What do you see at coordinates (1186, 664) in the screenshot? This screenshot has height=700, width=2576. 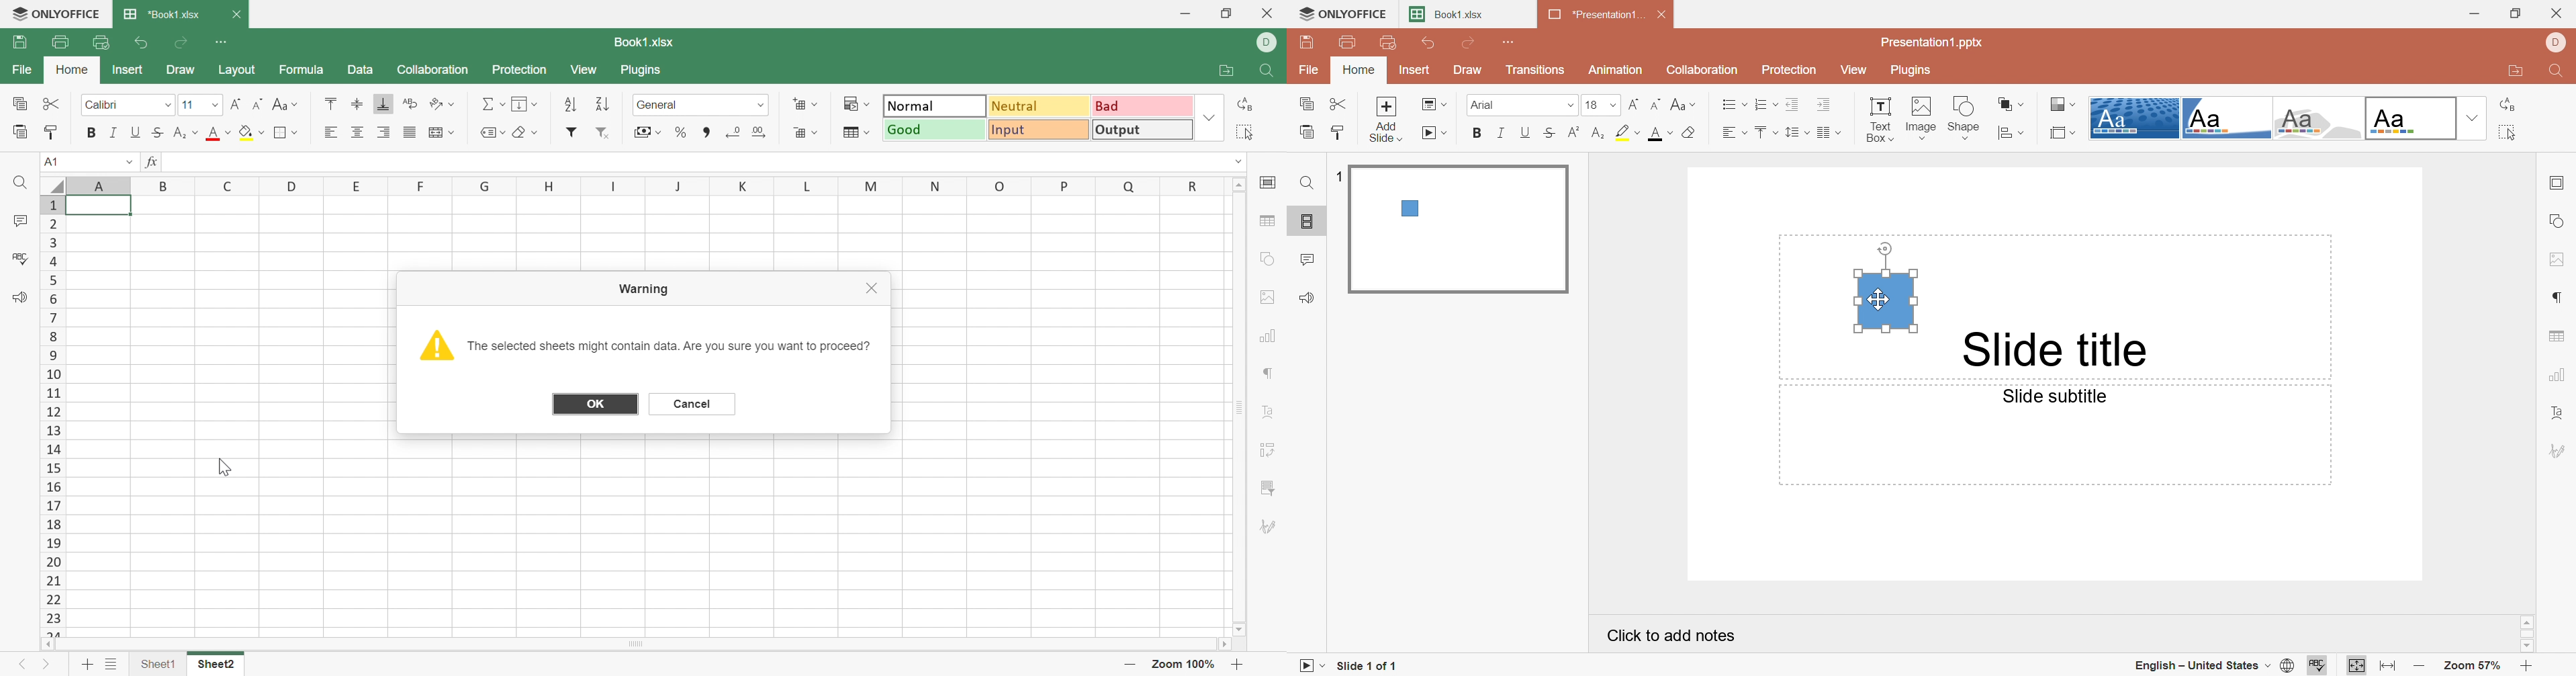 I see `Zoom 100%` at bounding box center [1186, 664].